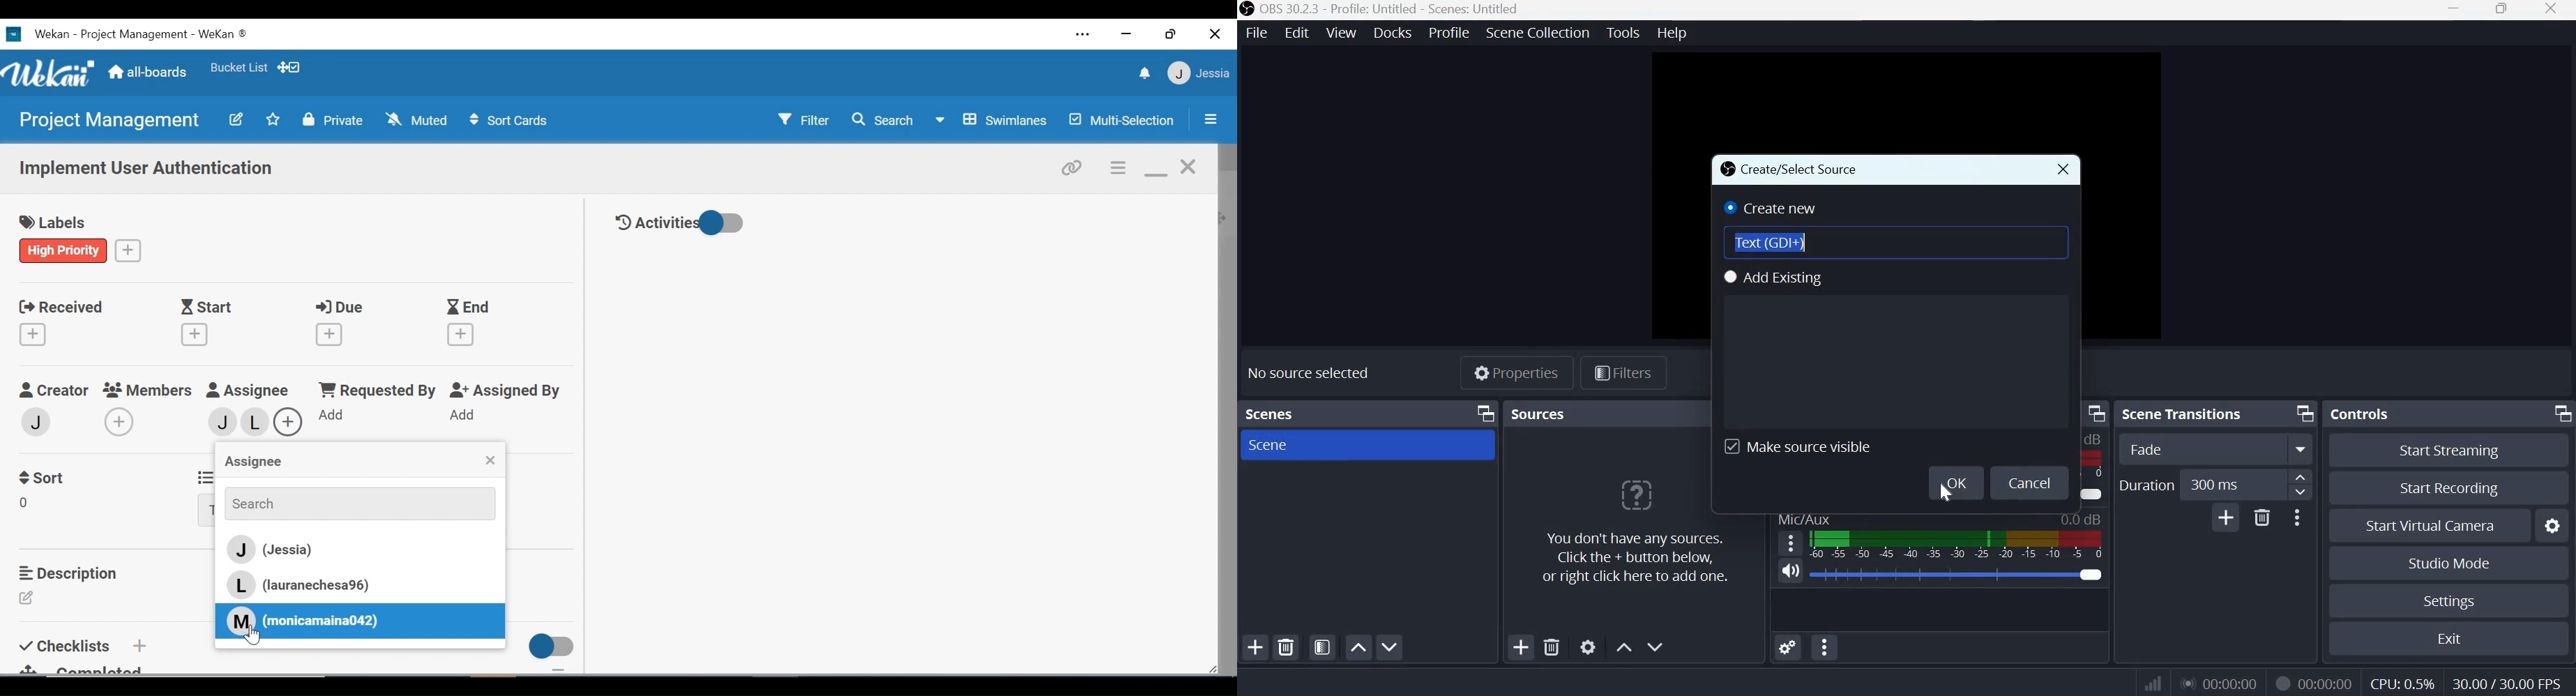 The height and width of the screenshot is (700, 2576). Describe the element at coordinates (257, 637) in the screenshot. I see `Cursor` at that location.